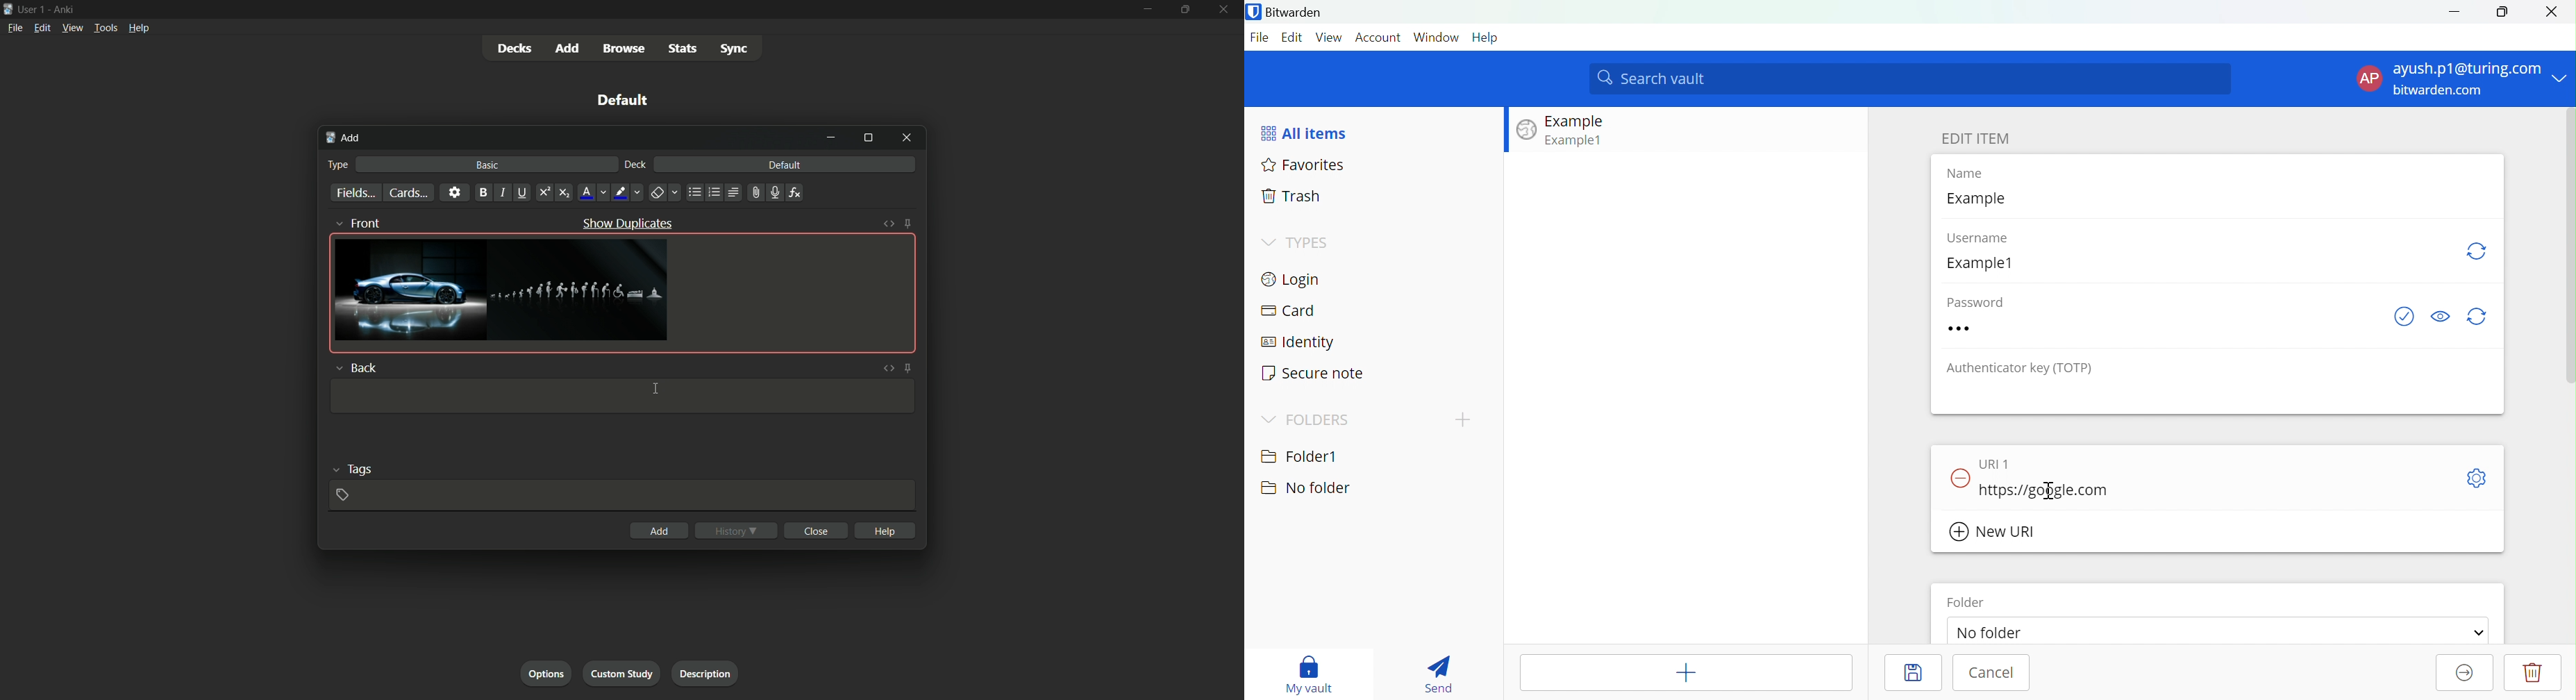  Describe the element at coordinates (2369, 79) in the screenshot. I see `AP` at that location.